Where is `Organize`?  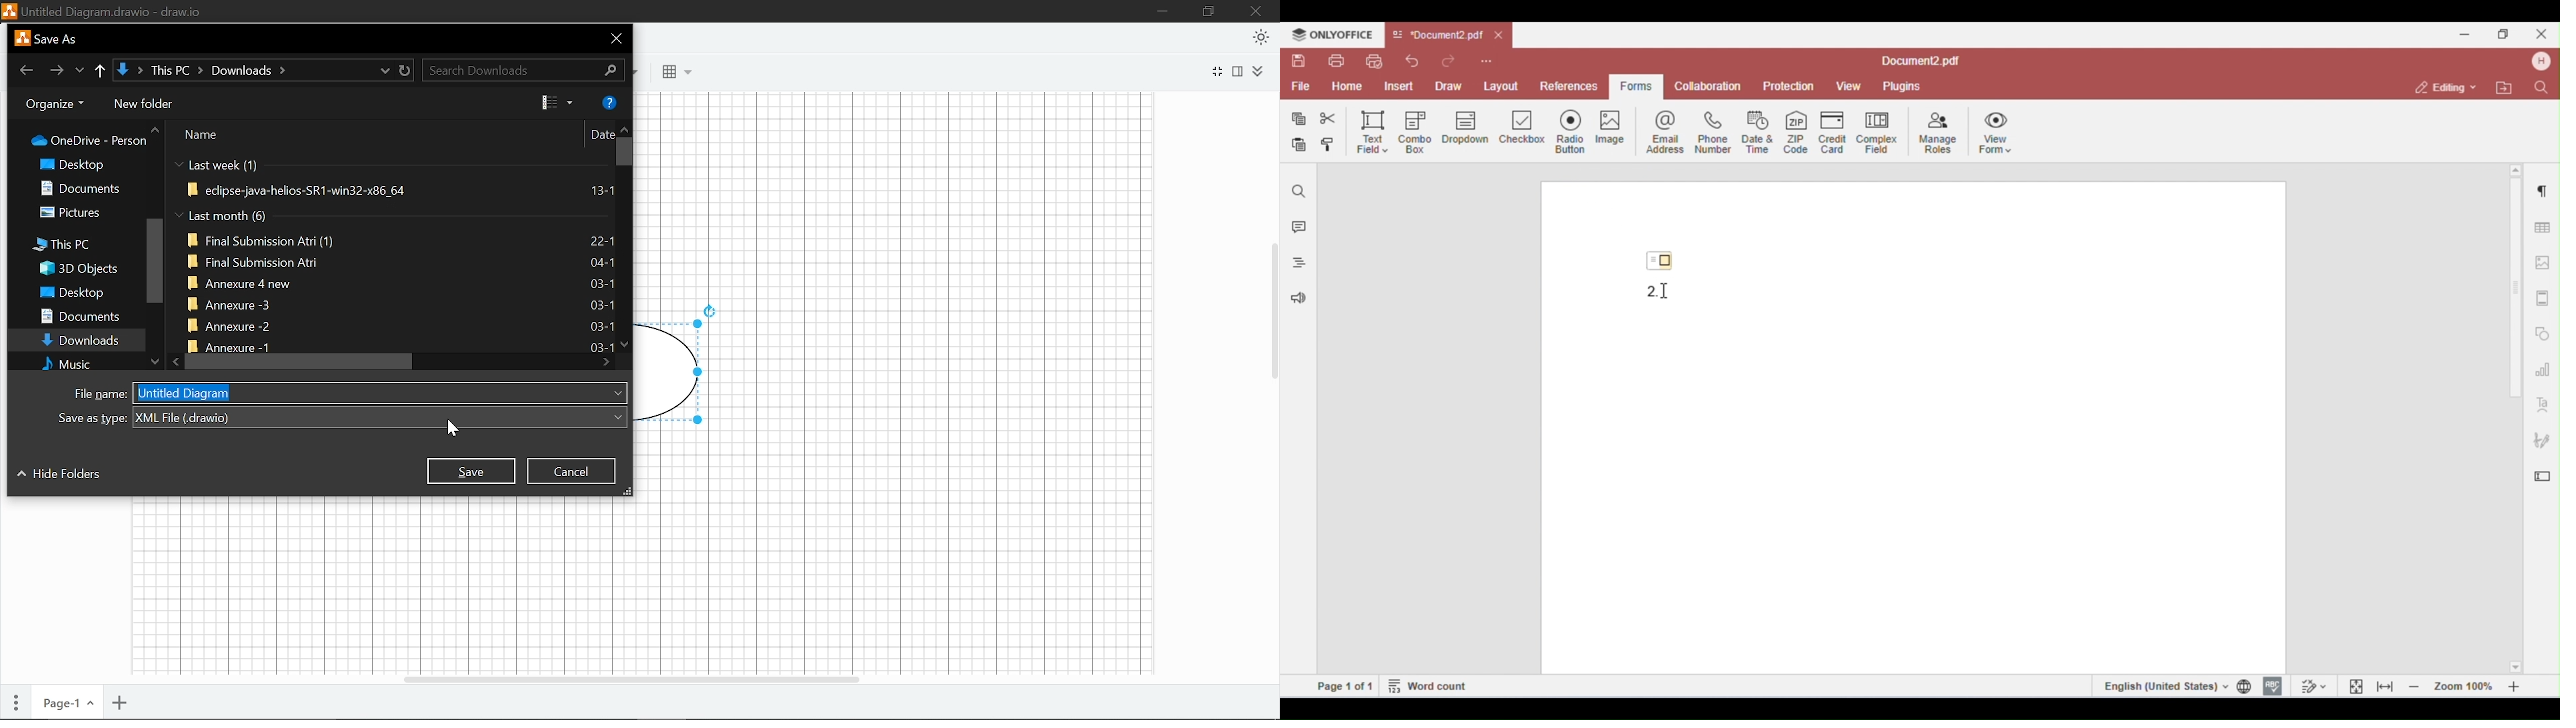
Organize is located at coordinates (55, 105).